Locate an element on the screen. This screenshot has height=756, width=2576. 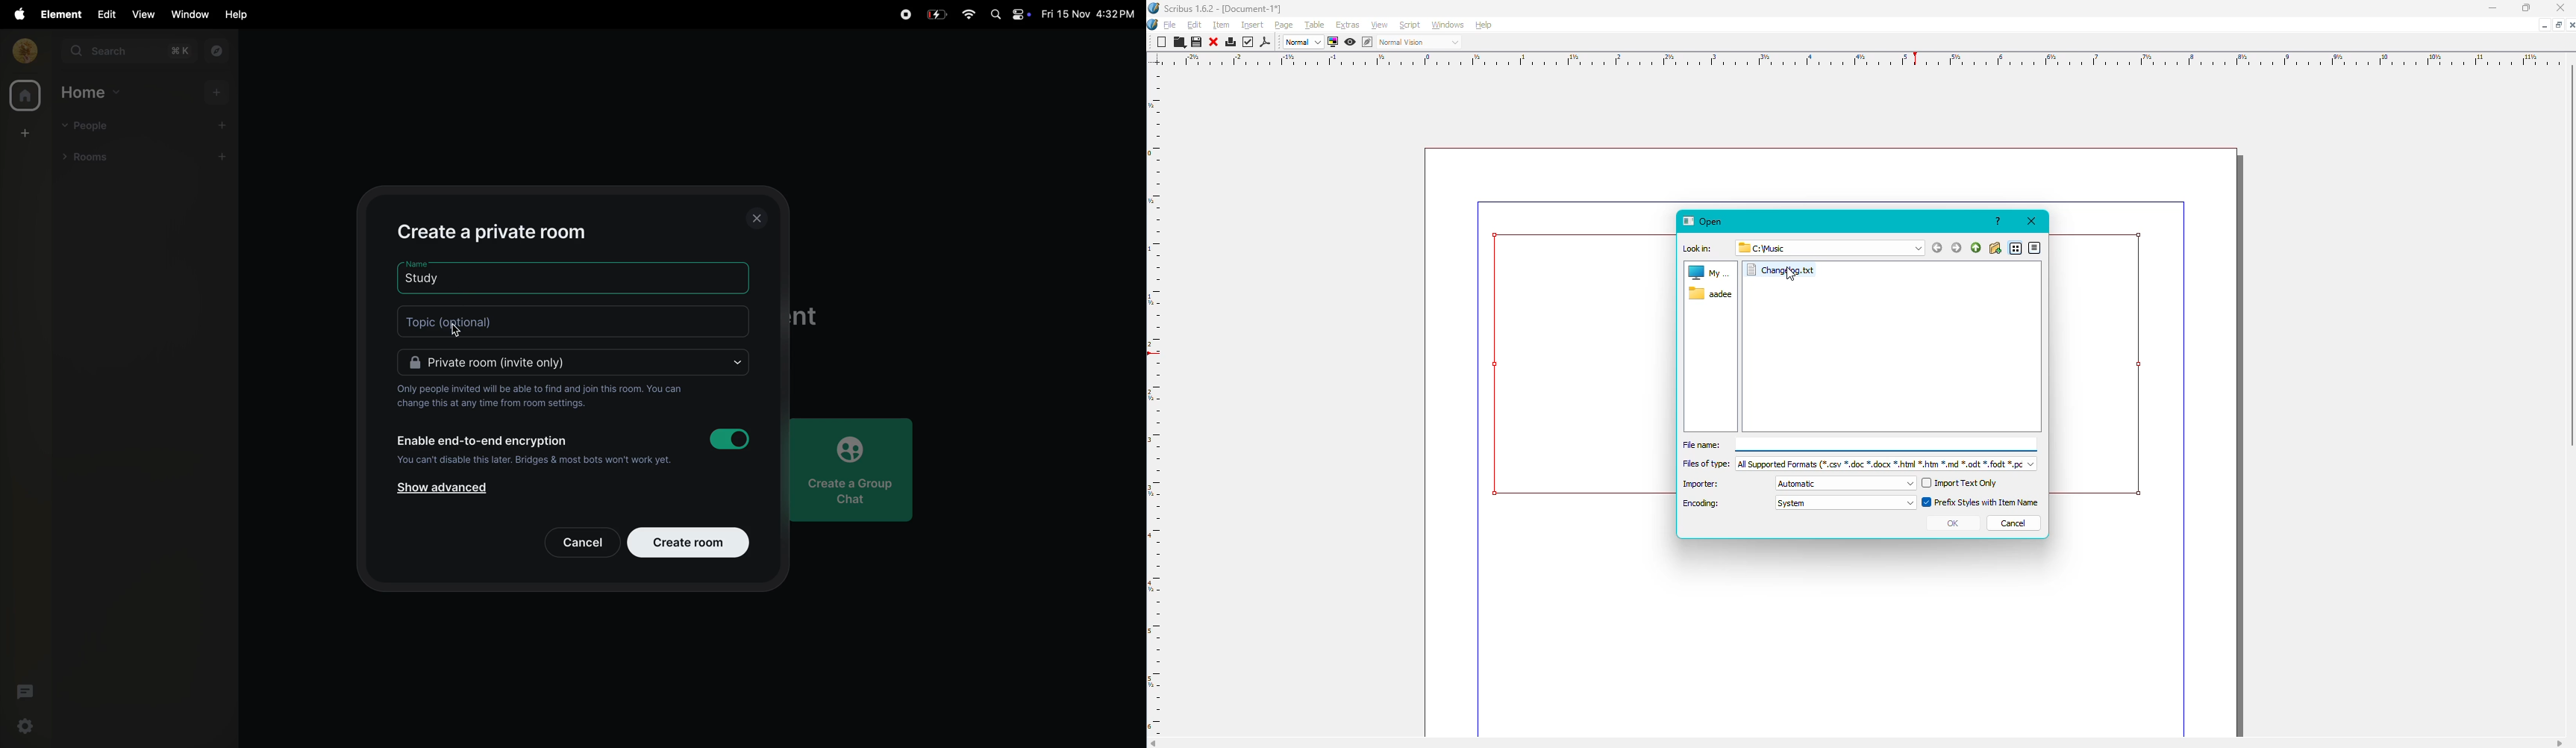
OK is located at coordinates (1954, 523).